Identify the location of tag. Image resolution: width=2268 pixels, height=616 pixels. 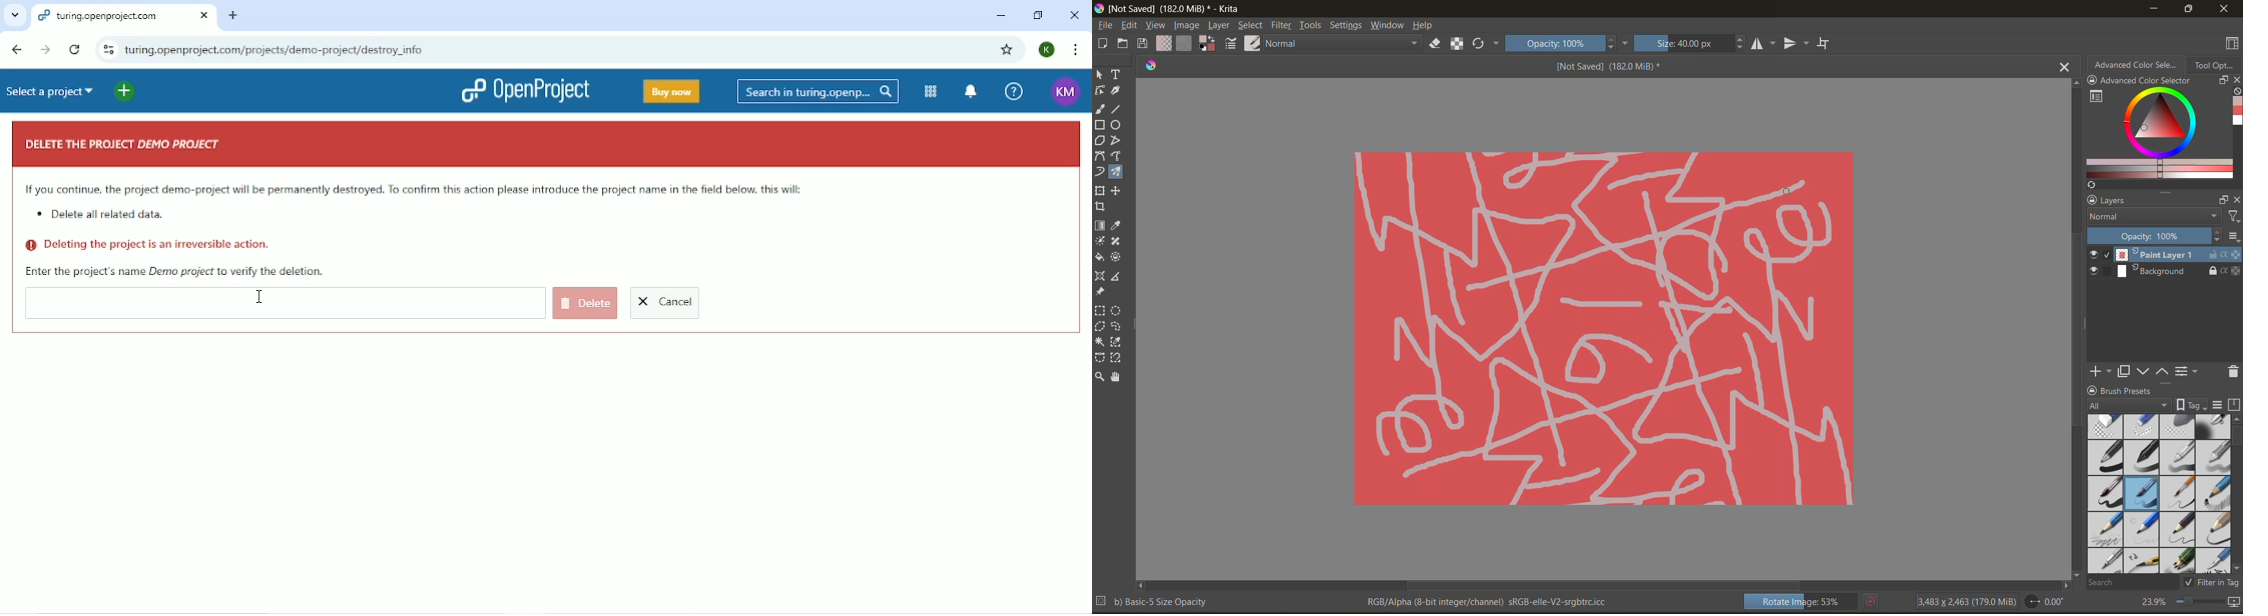
(2129, 406).